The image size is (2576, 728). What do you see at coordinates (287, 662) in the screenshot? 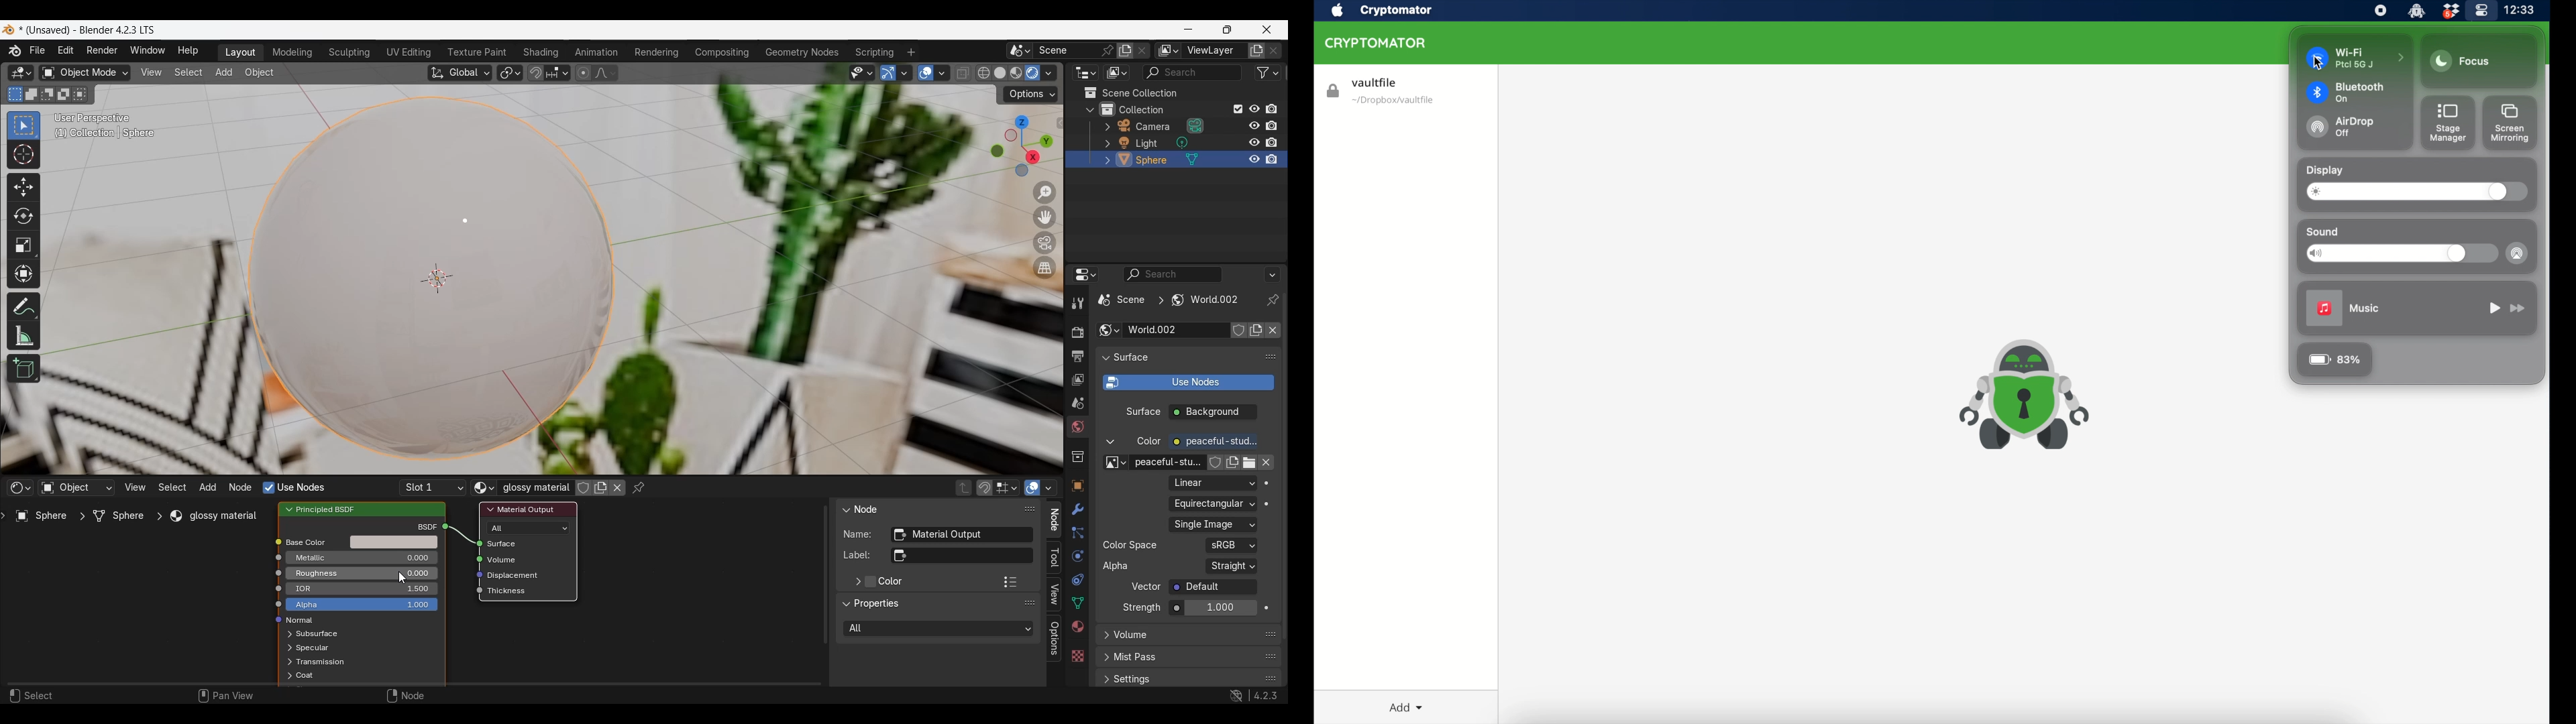
I see `expand respective scenes` at bounding box center [287, 662].